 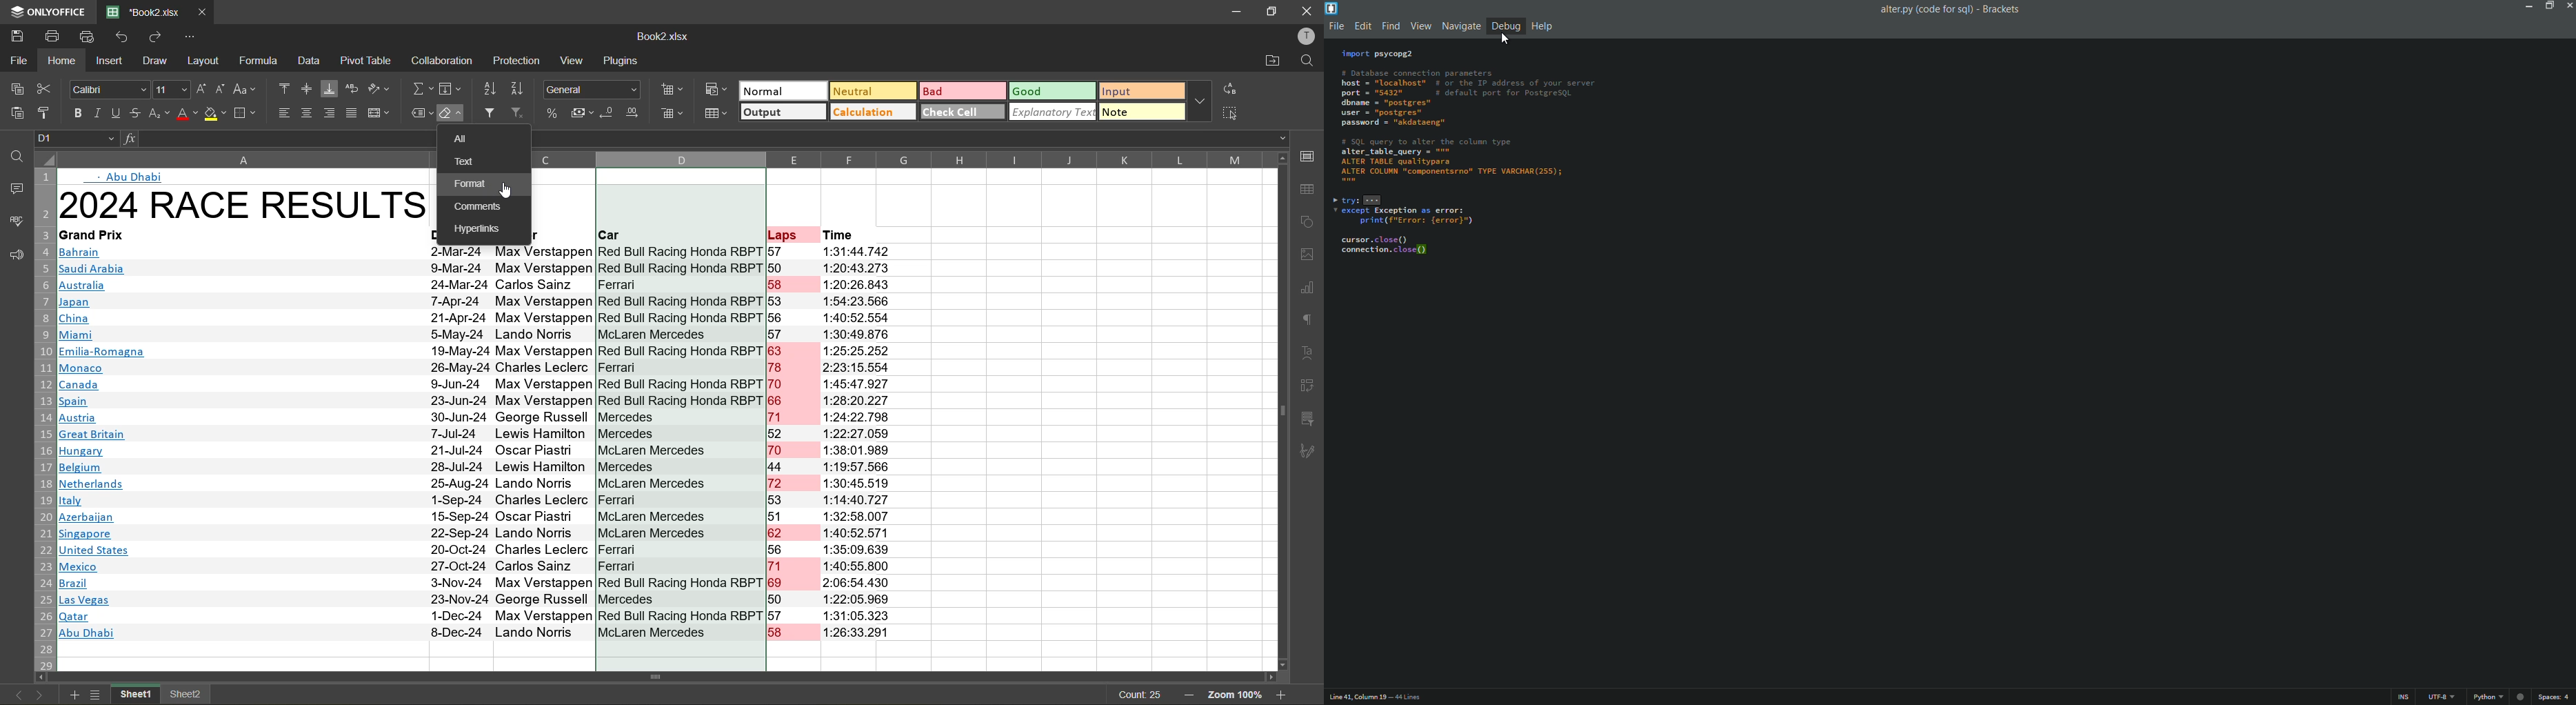 What do you see at coordinates (1281, 411) in the screenshot?
I see `vertical scrollbar` at bounding box center [1281, 411].